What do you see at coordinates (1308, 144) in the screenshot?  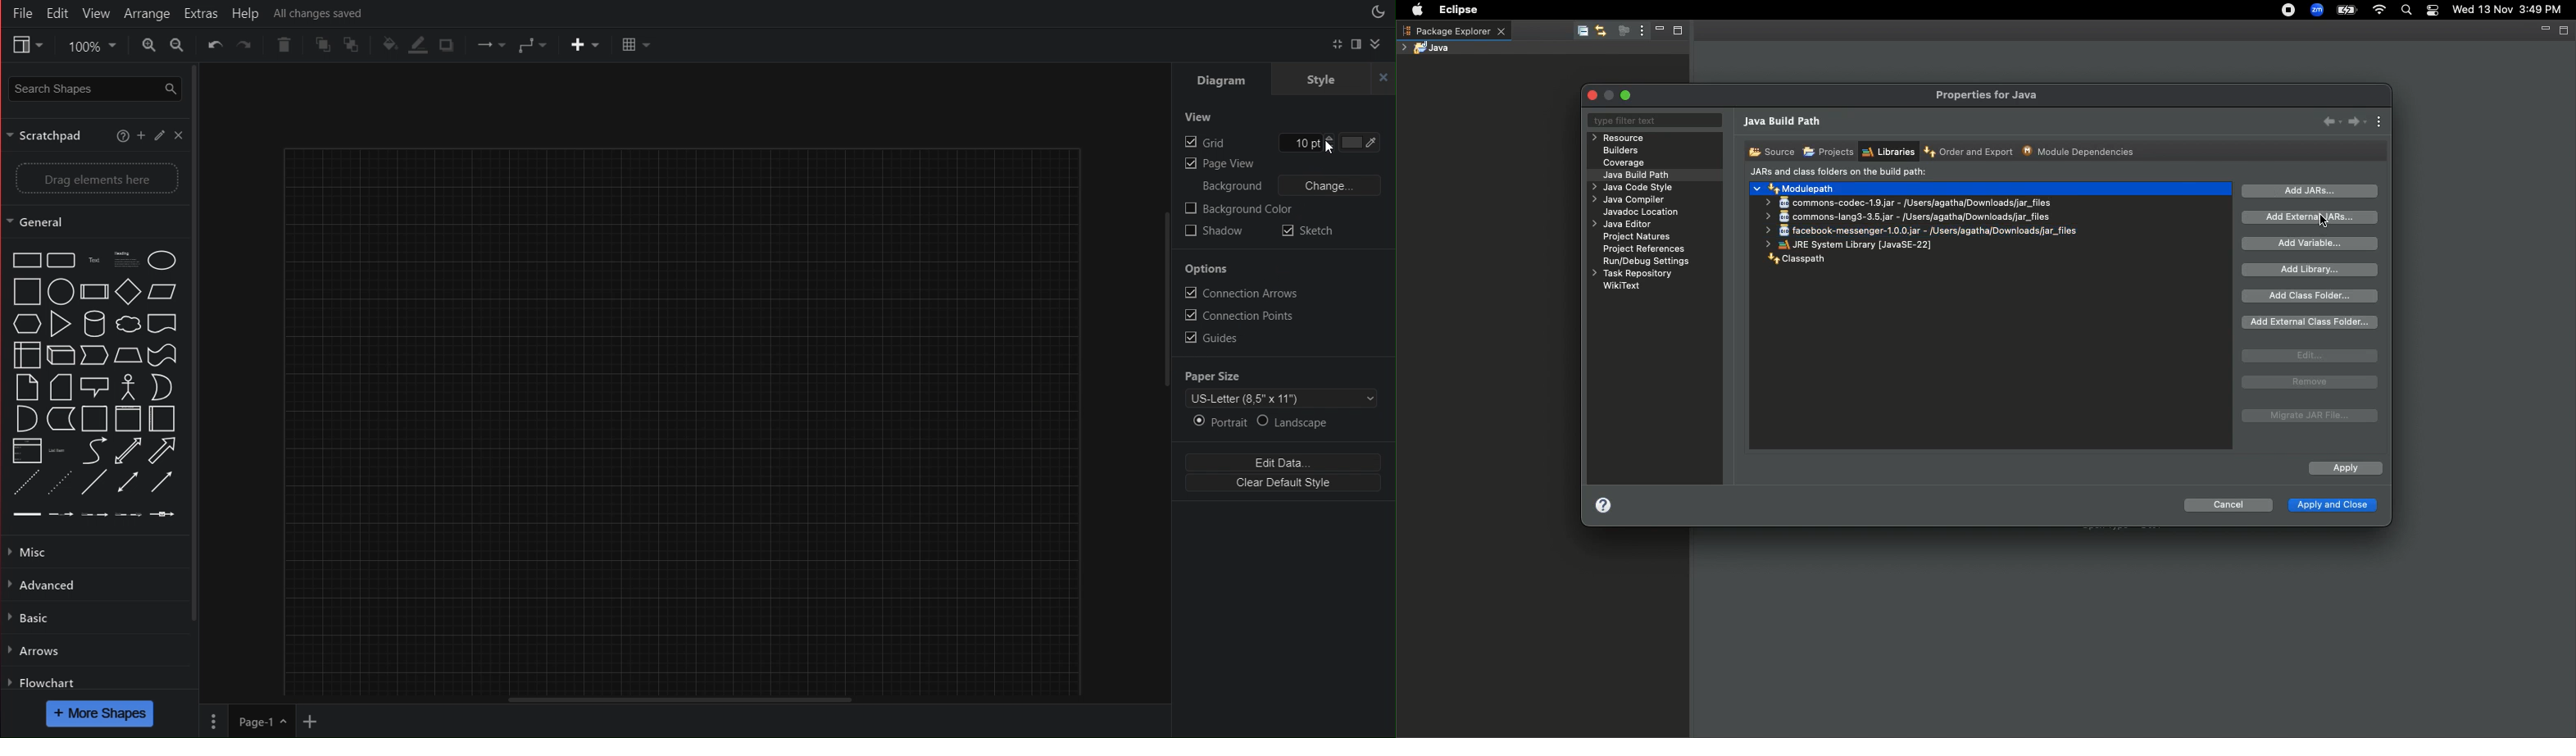 I see `Grid size` at bounding box center [1308, 144].